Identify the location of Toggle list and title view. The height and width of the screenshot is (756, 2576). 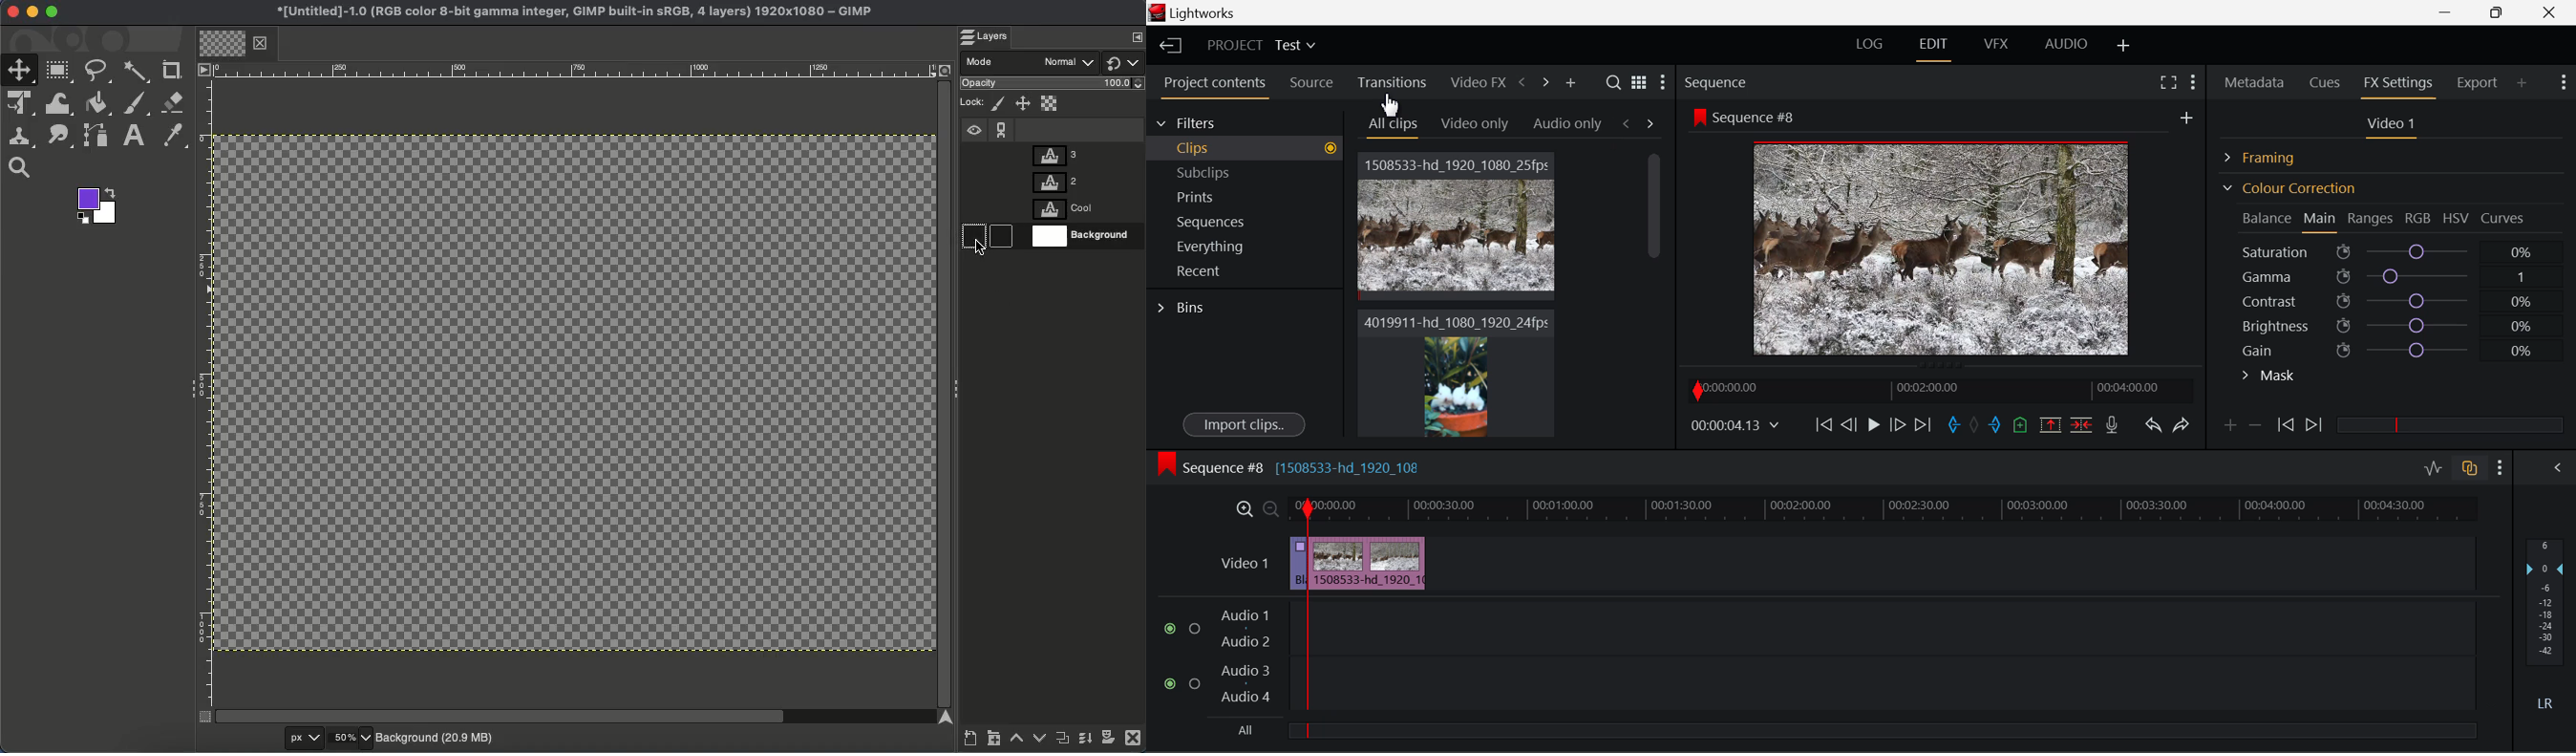
(1639, 82).